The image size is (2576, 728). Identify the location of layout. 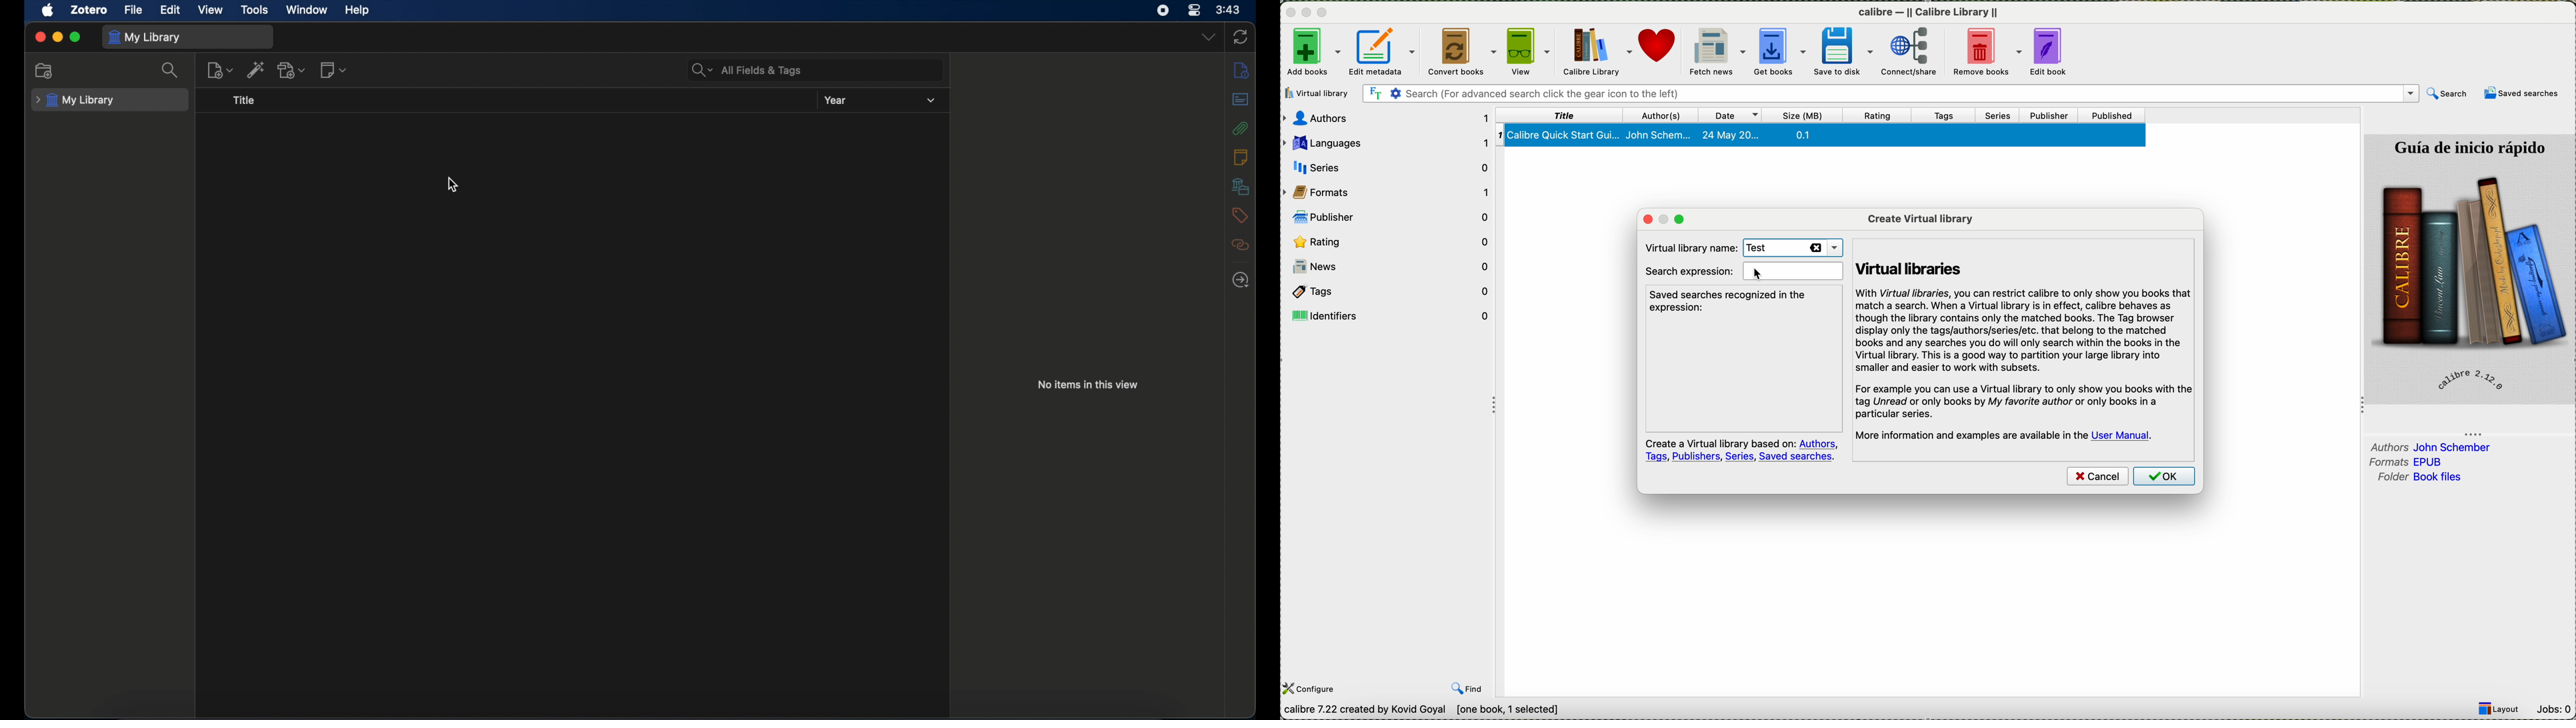
(2503, 709).